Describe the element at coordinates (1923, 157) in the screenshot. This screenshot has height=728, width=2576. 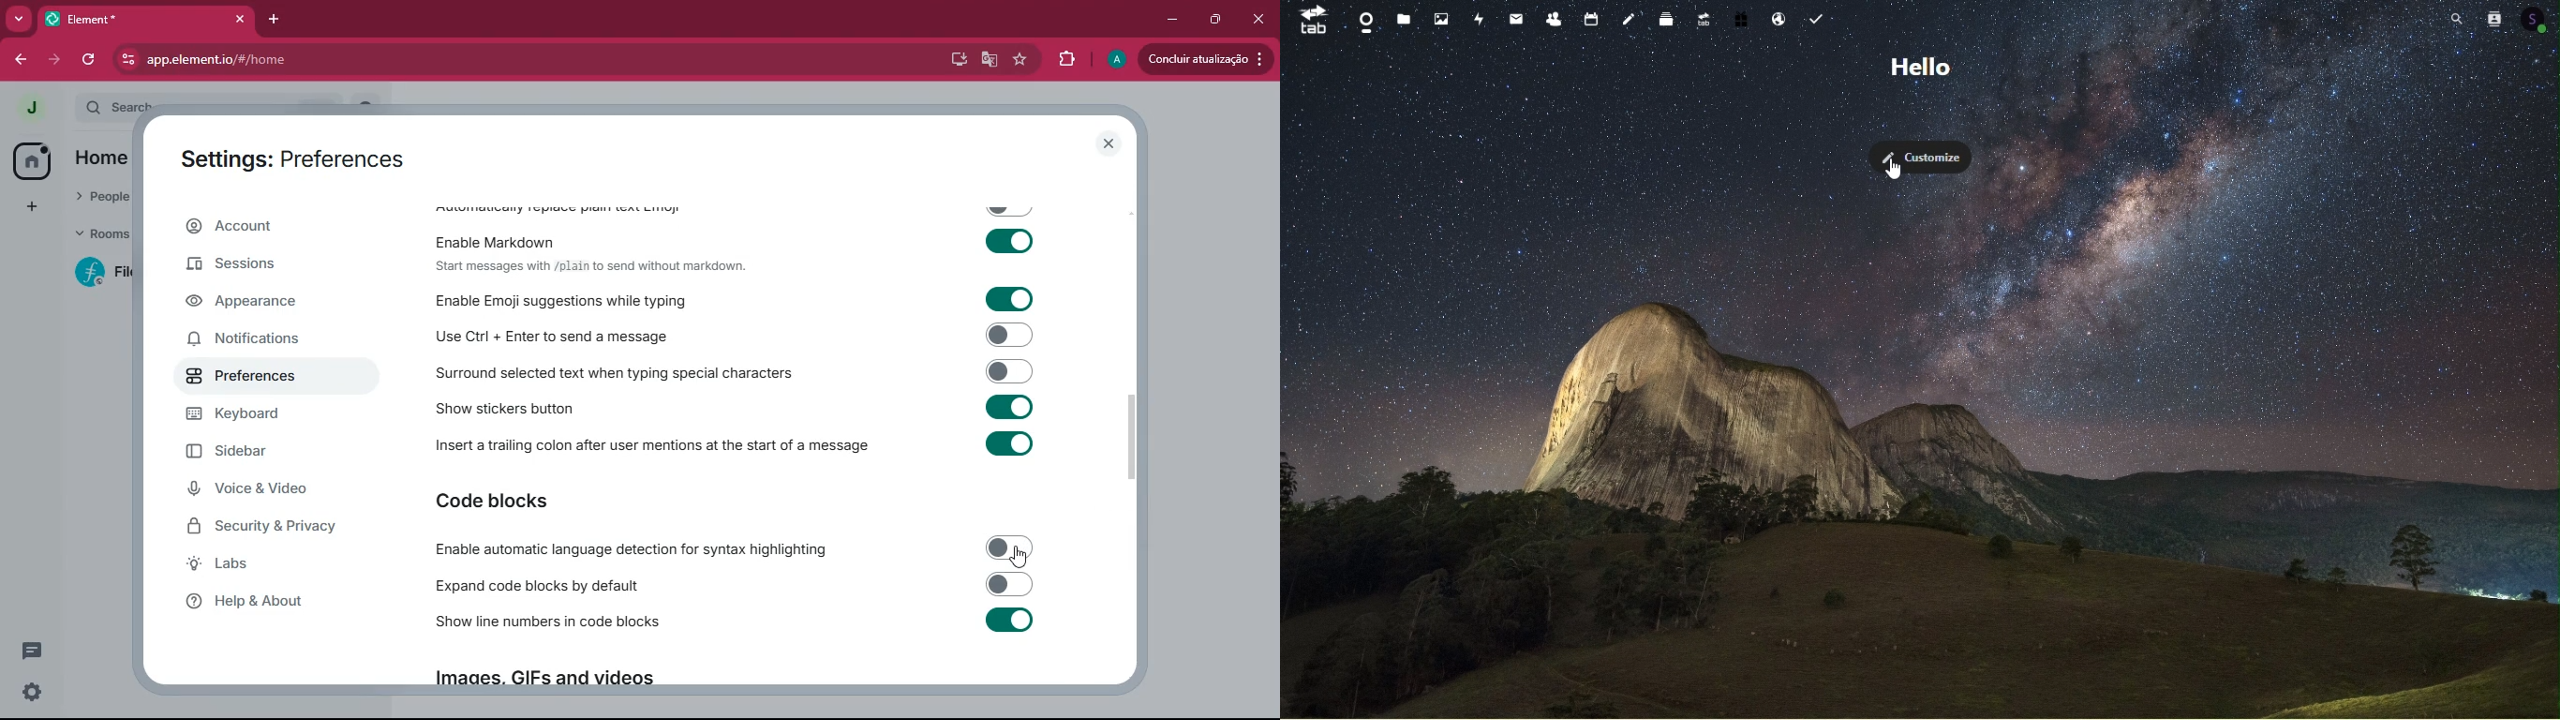
I see `Customise` at that location.